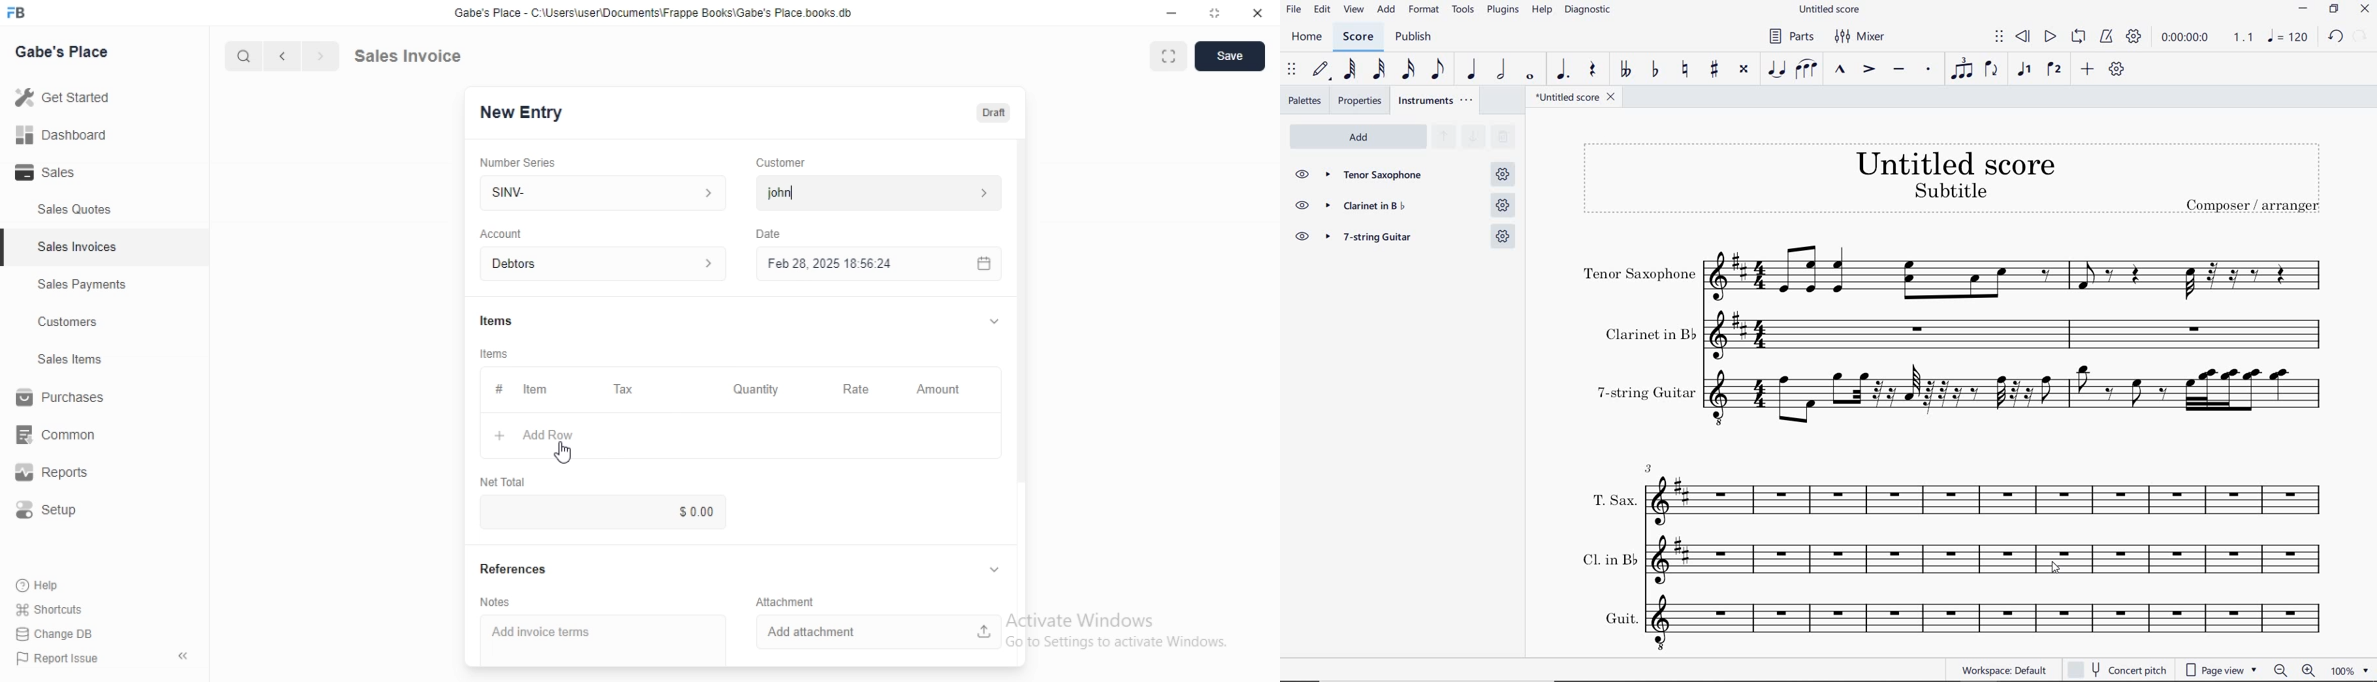  Describe the element at coordinates (58, 635) in the screenshot. I see `Change DB` at that location.